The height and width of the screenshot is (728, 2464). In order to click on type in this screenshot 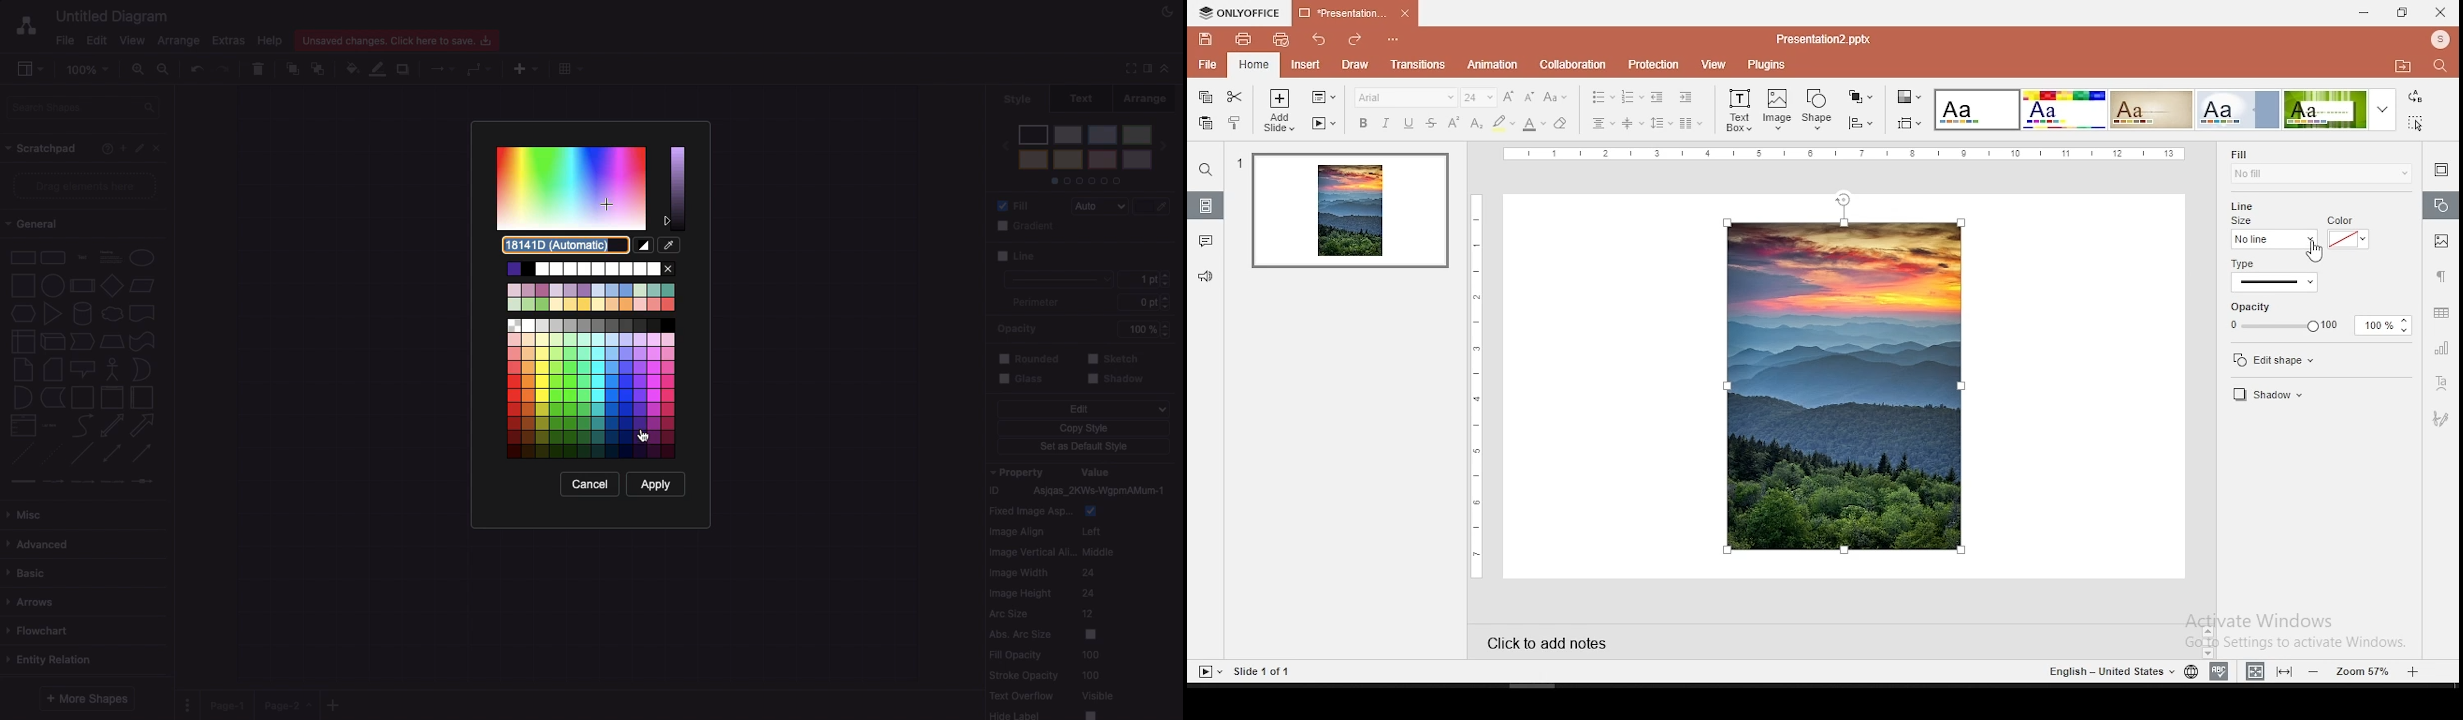, I will do `click(2307, 274)`.